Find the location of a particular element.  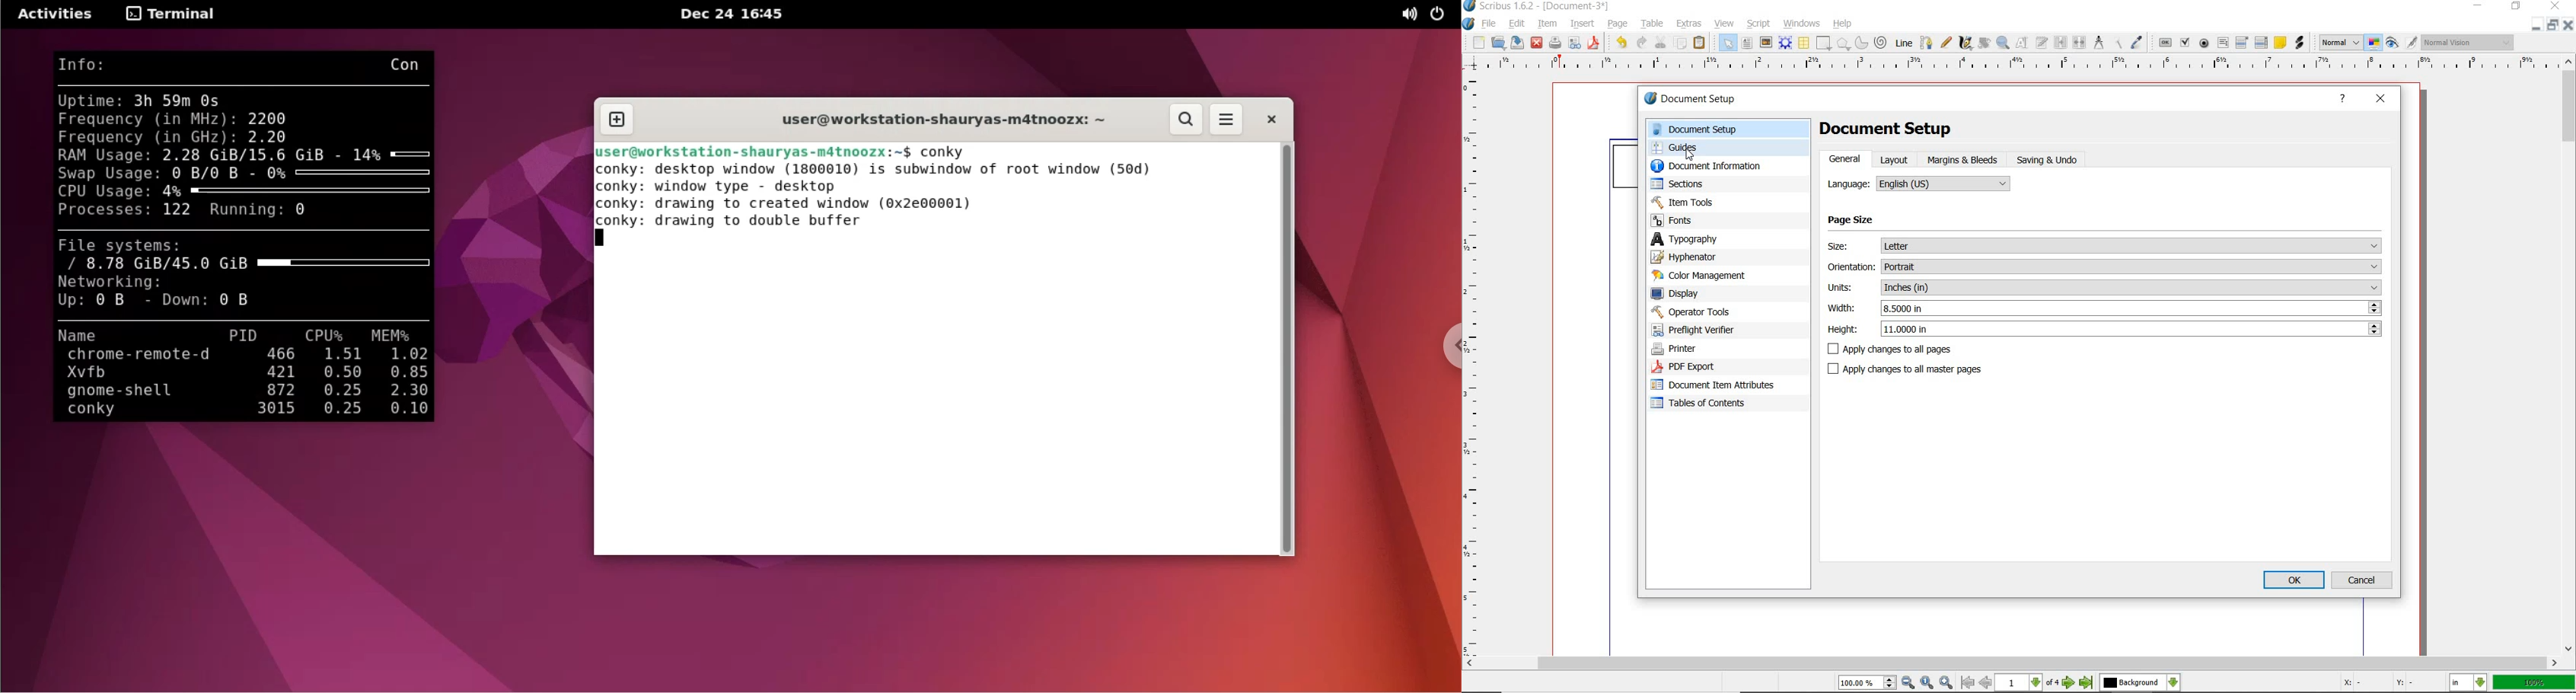

layout is located at coordinates (1897, 159).